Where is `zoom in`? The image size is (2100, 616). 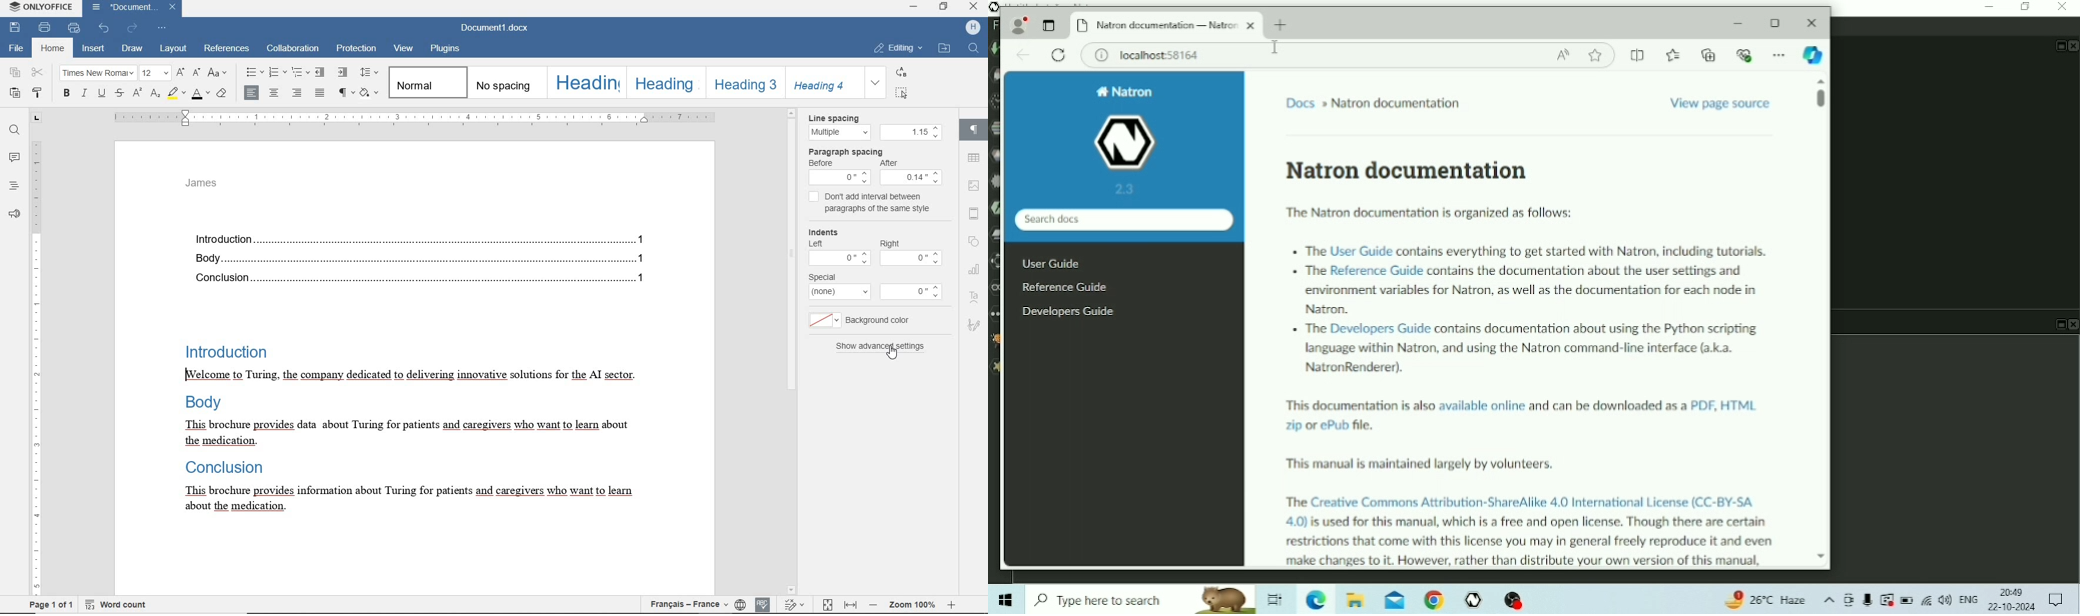 zoom in is located at coordinates (953, 606).